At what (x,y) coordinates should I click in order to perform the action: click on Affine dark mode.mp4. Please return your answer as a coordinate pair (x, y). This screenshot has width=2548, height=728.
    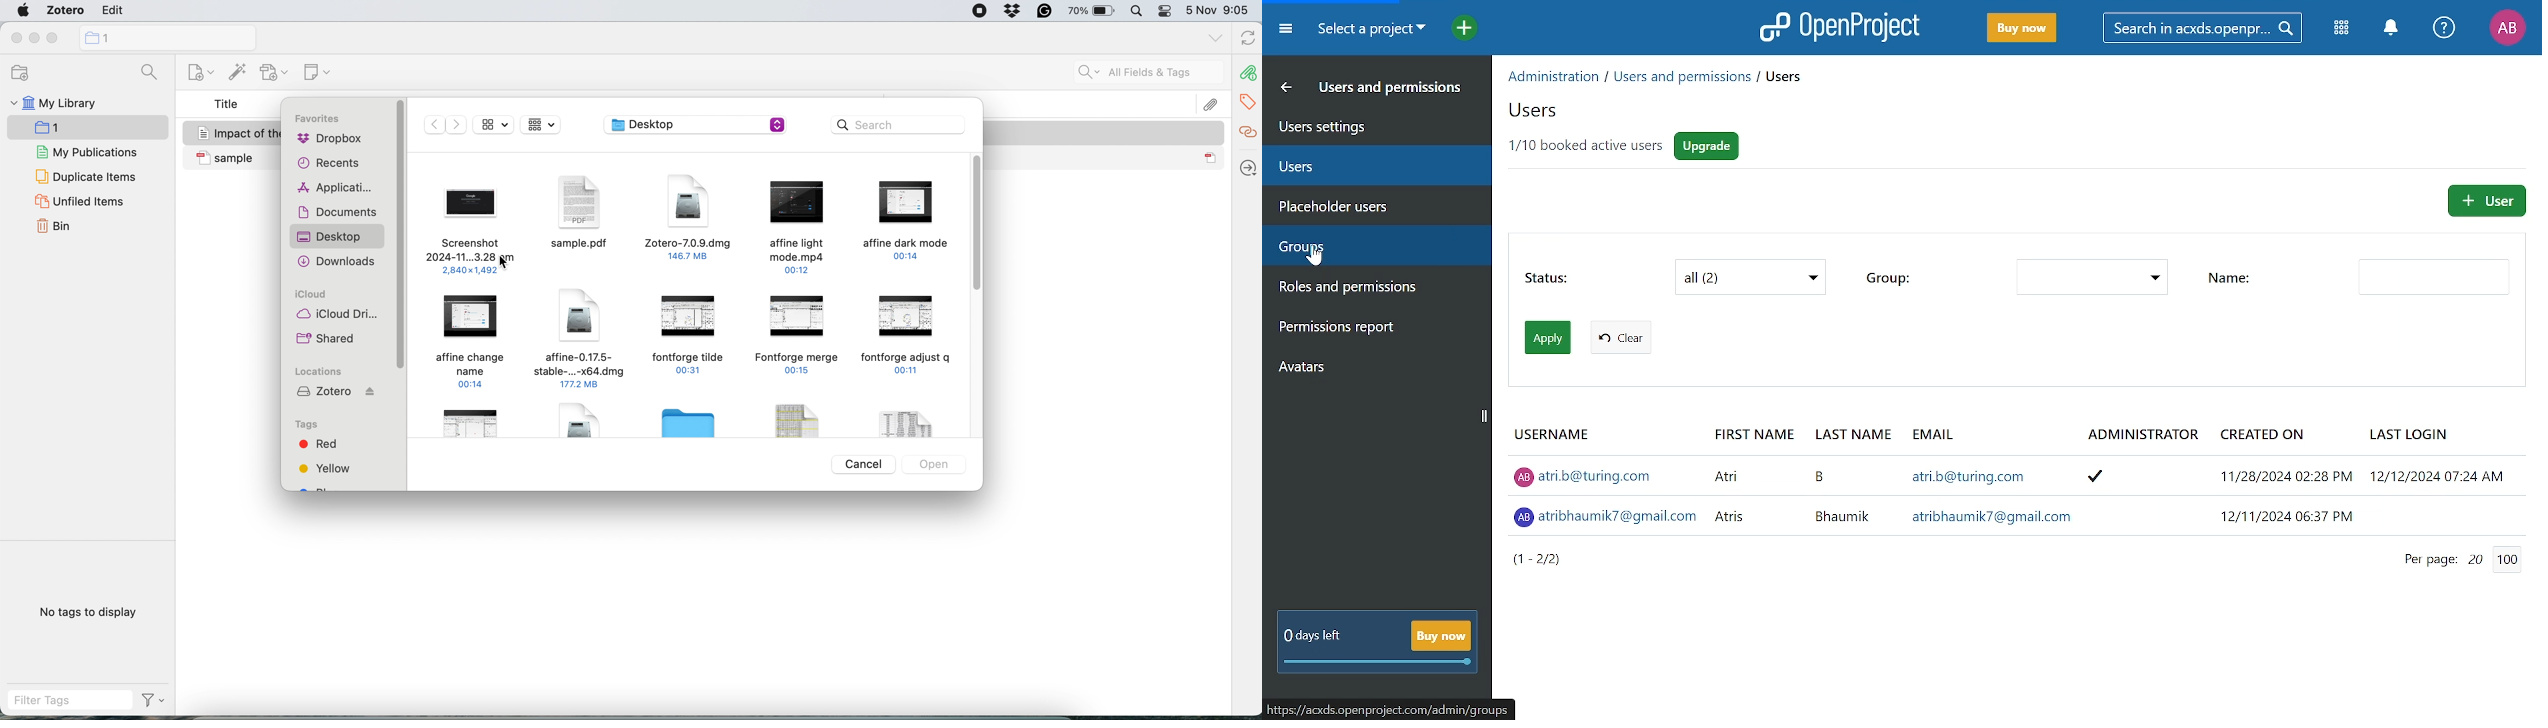
    Looking at the image, I should click on (902, 222).